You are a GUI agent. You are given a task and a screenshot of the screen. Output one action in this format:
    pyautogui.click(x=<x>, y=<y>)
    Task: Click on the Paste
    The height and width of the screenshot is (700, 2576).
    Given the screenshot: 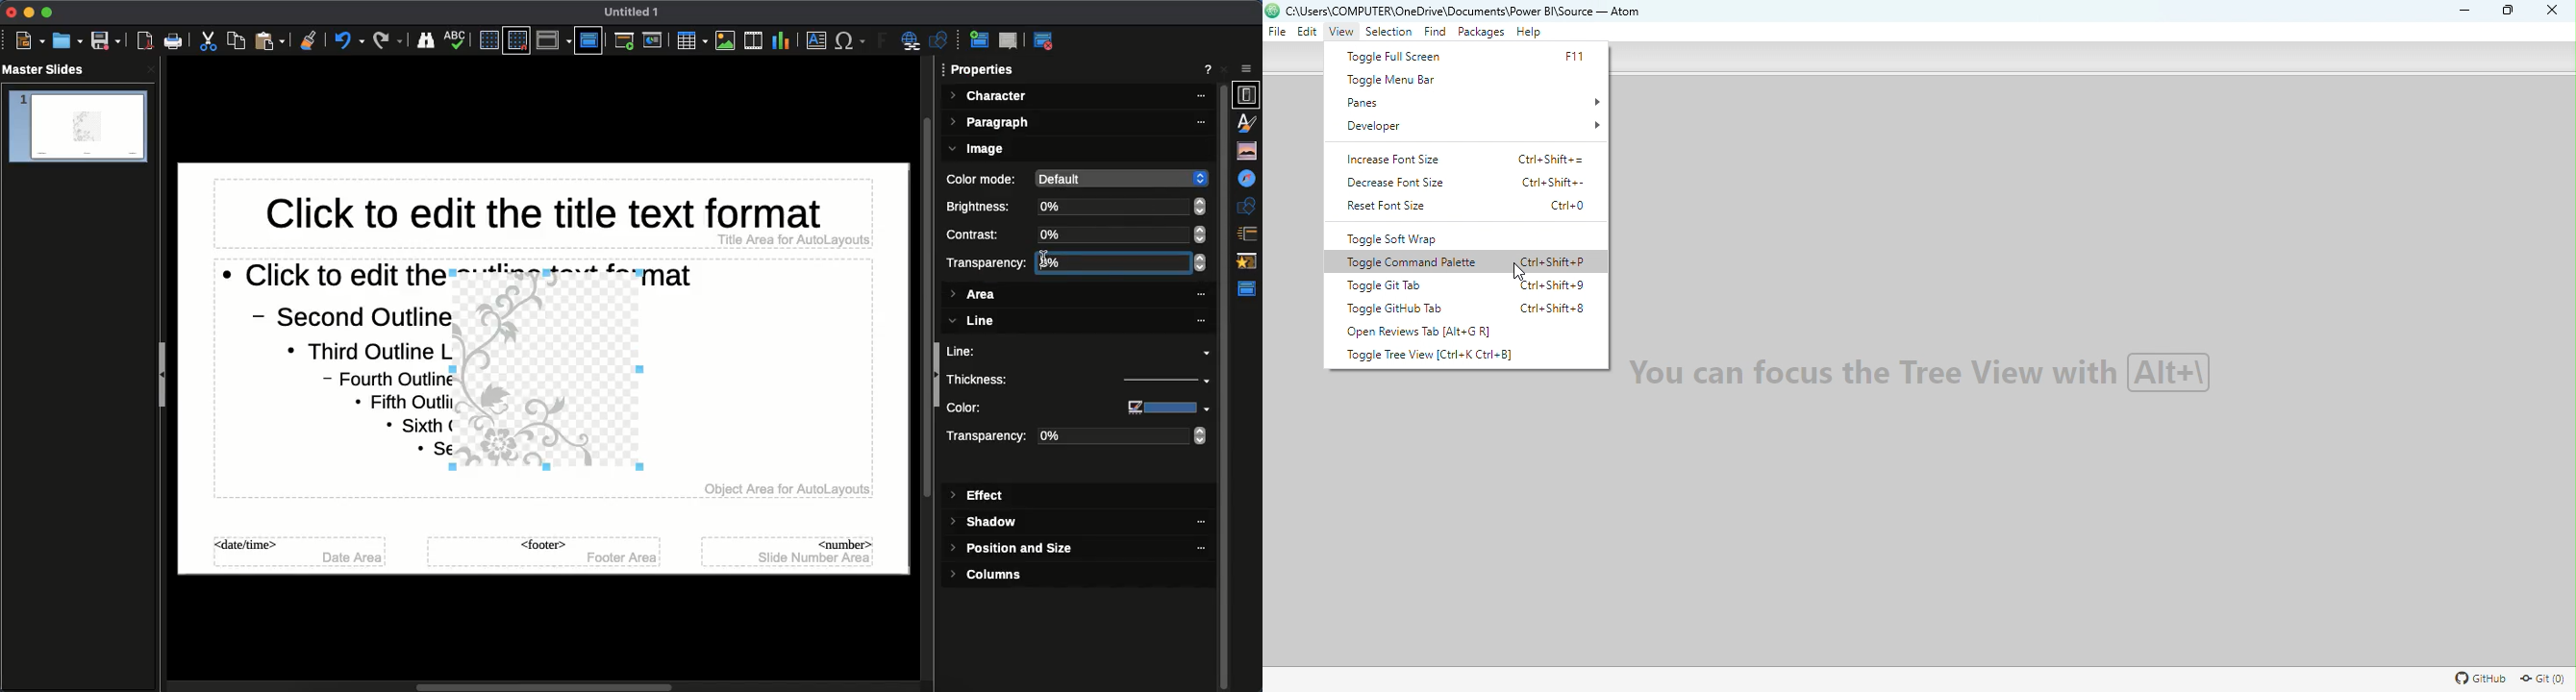 What is the action you would take?
    pyautogui.click(x=271, y=40)
    